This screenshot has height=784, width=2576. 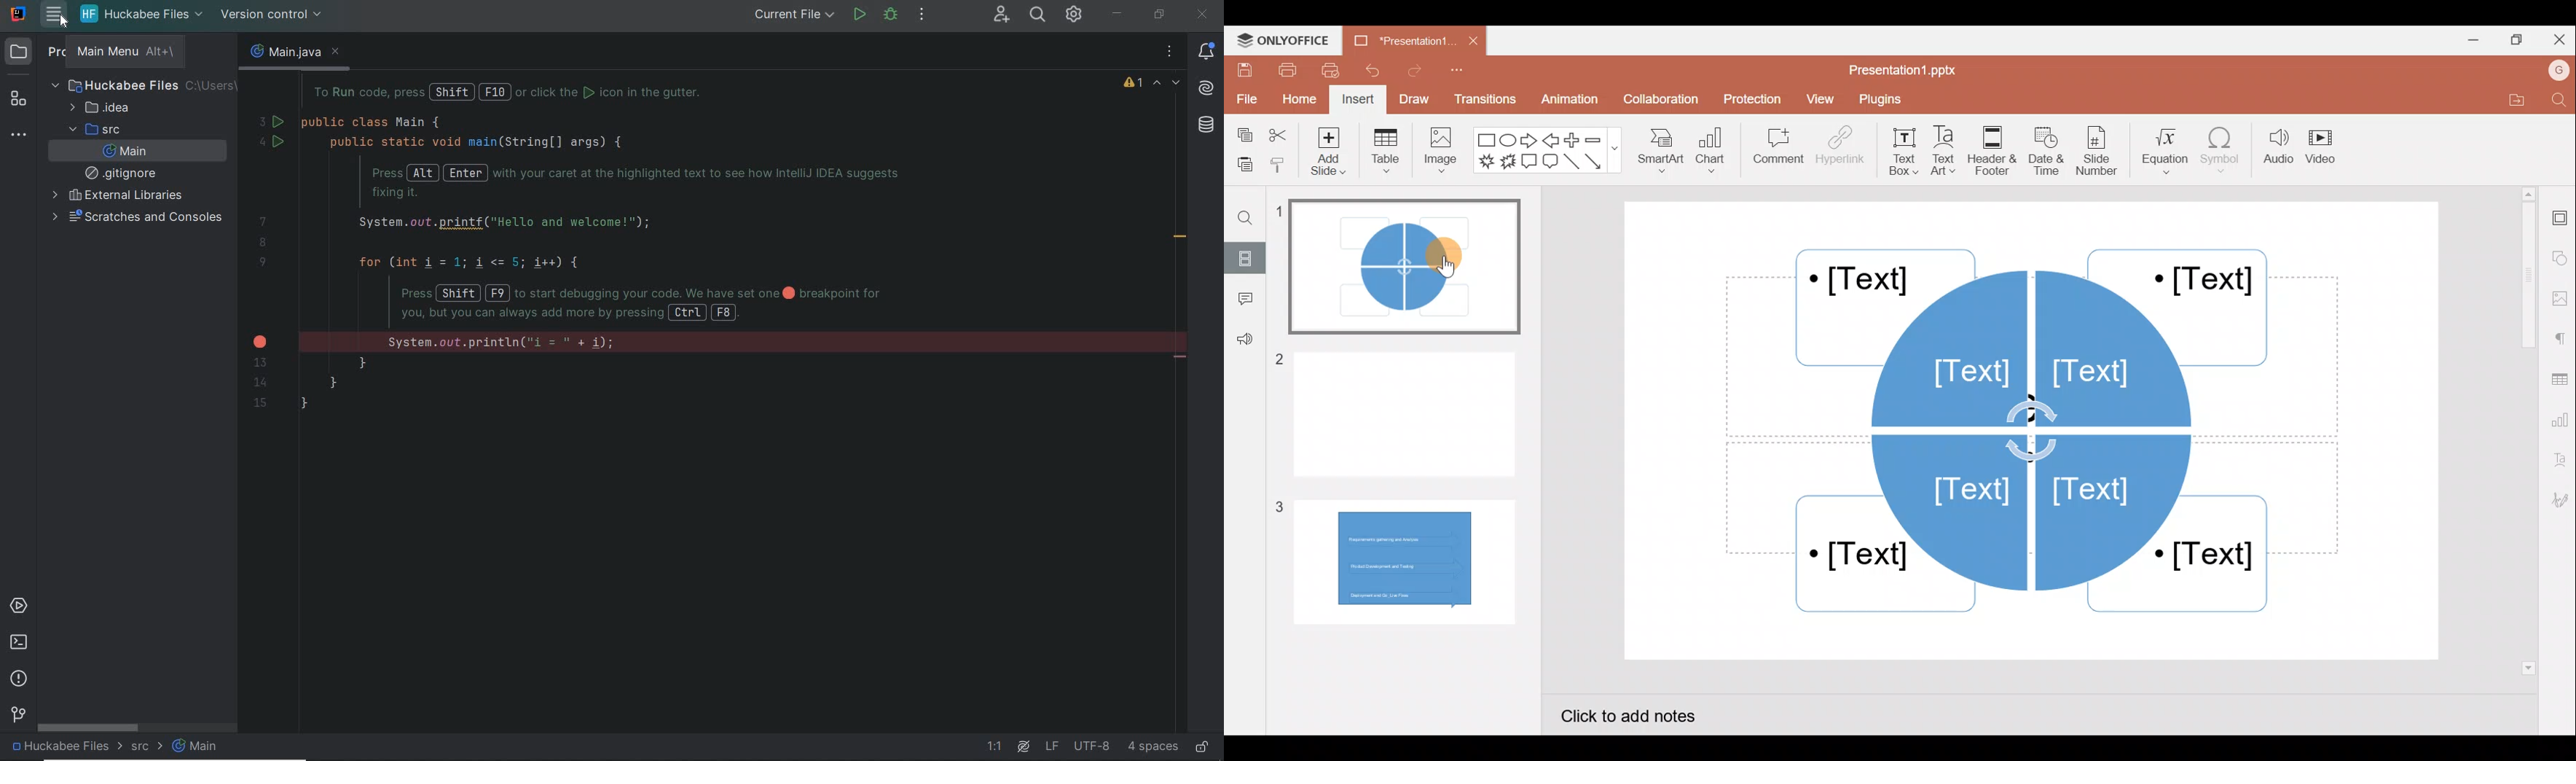 What do you see at coordinates (1411, 265) in the screenshot?
I see `Slide 1` at bounding box center [1411, 265].